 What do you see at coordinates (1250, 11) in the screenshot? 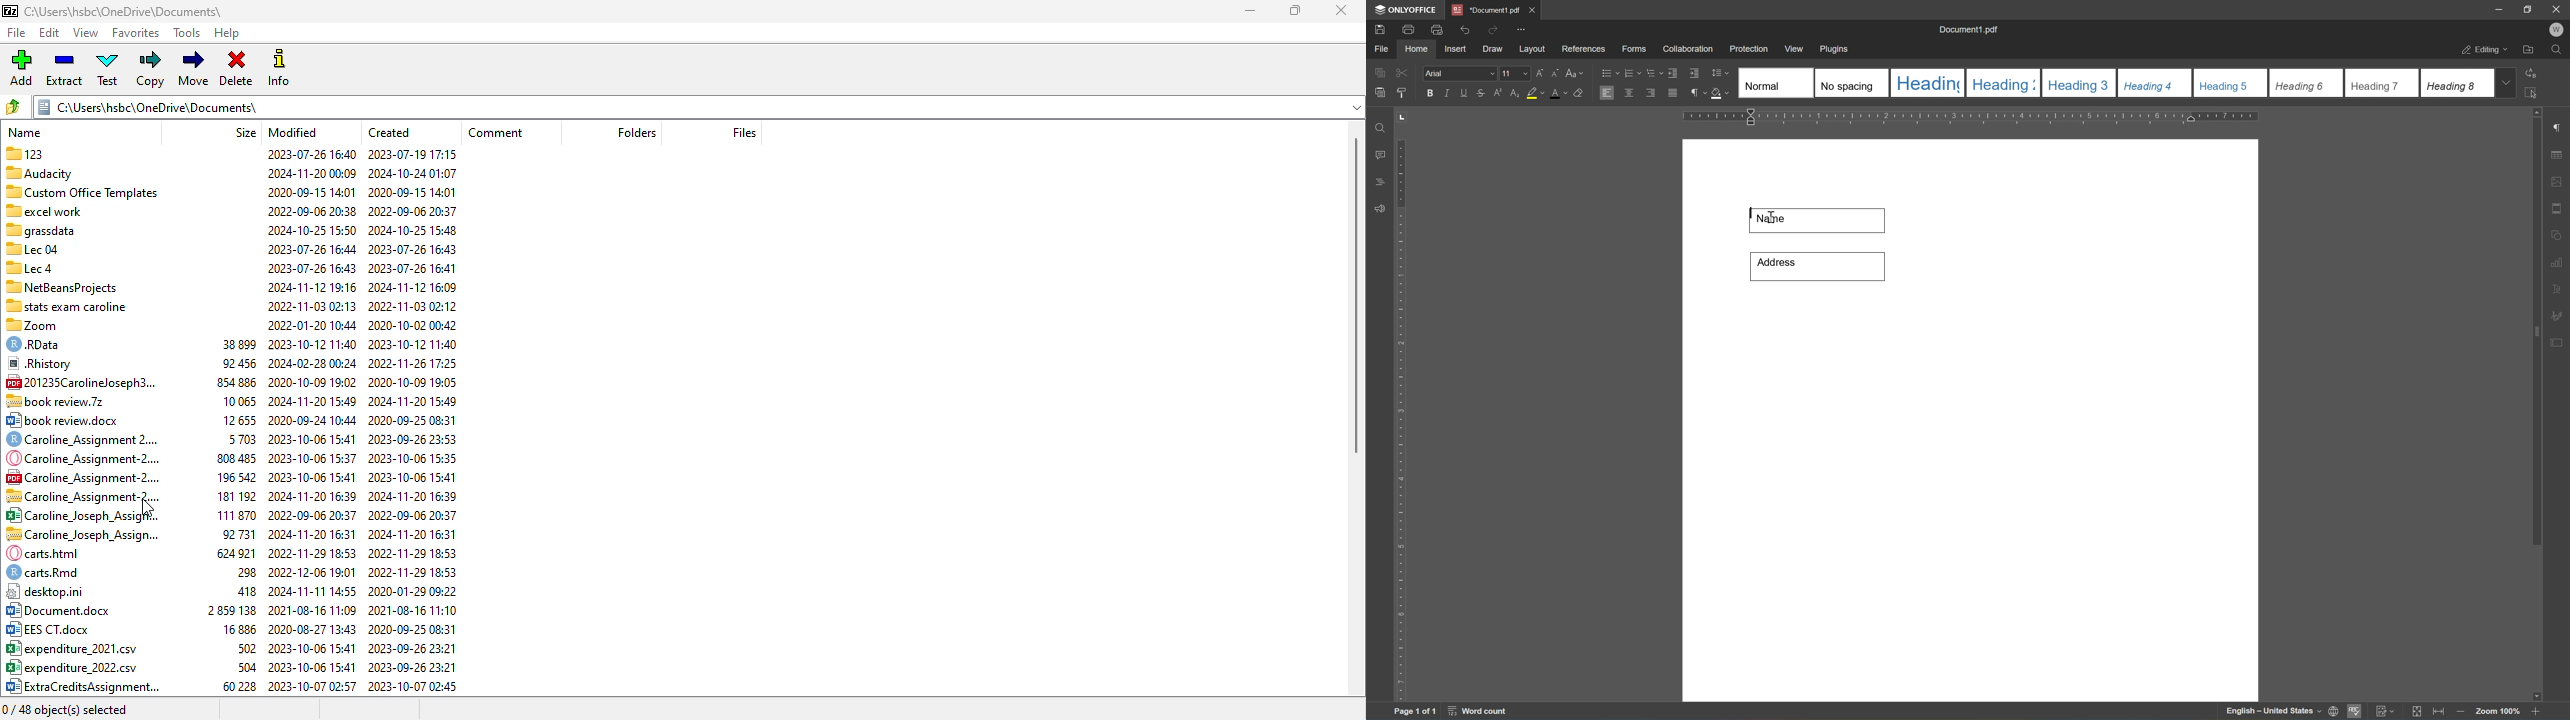
I see `minimize` at bounding box center [1250, 11].